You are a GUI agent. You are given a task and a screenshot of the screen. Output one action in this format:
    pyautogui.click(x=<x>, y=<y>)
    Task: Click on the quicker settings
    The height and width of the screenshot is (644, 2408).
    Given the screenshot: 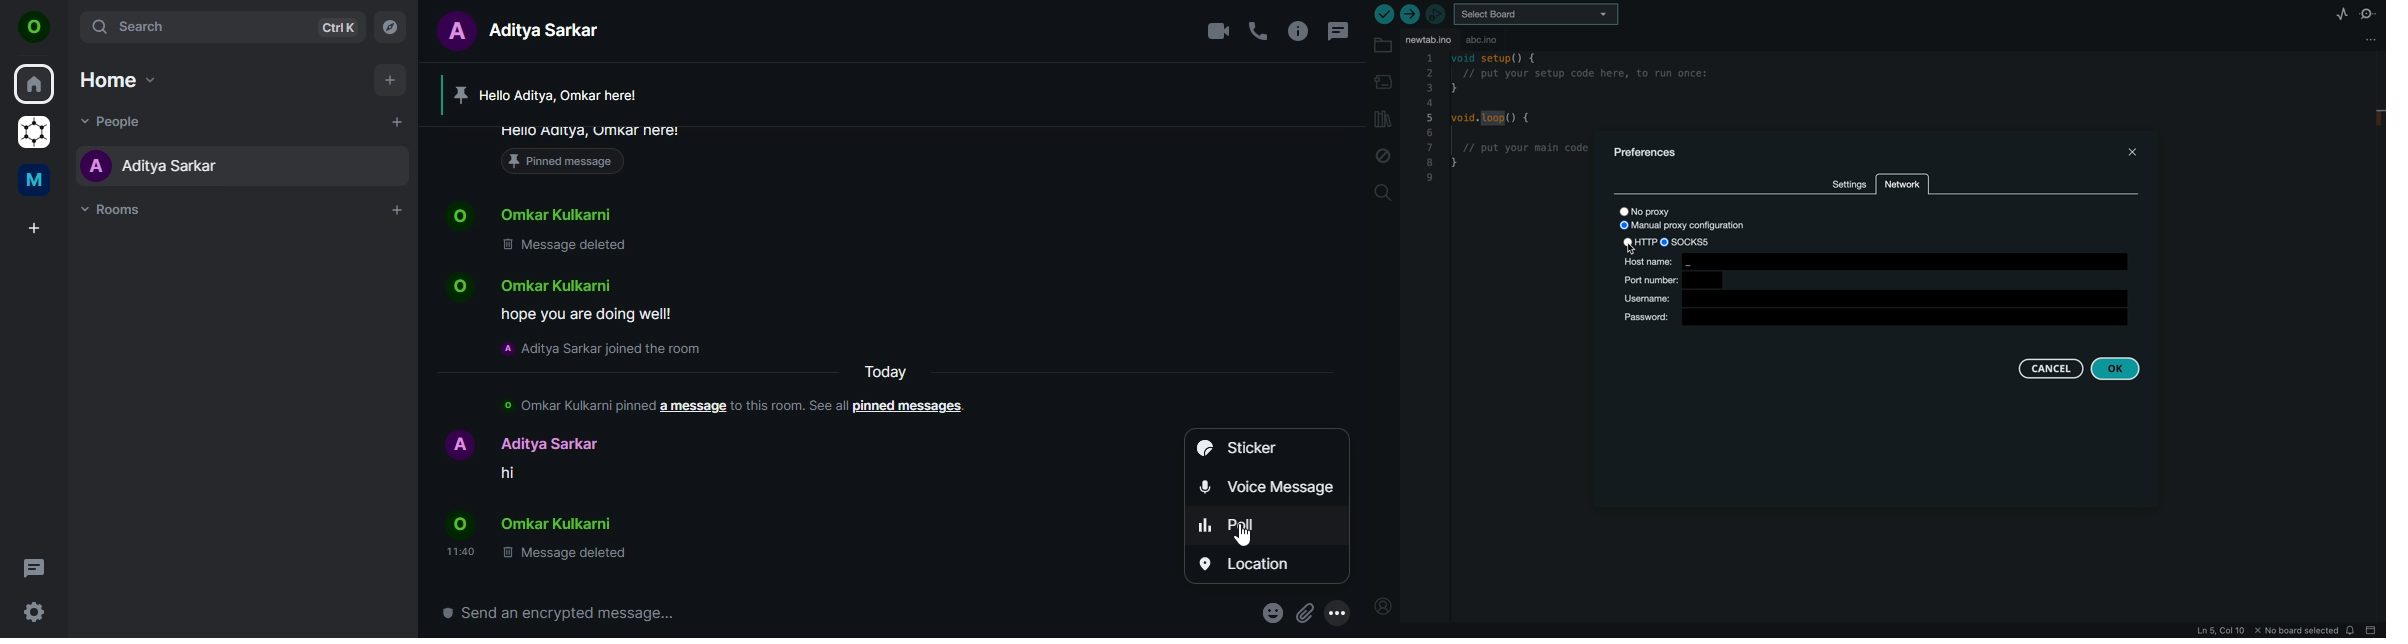 What is the action you would take?
    pyautogui.click(x=37, y=613)
    